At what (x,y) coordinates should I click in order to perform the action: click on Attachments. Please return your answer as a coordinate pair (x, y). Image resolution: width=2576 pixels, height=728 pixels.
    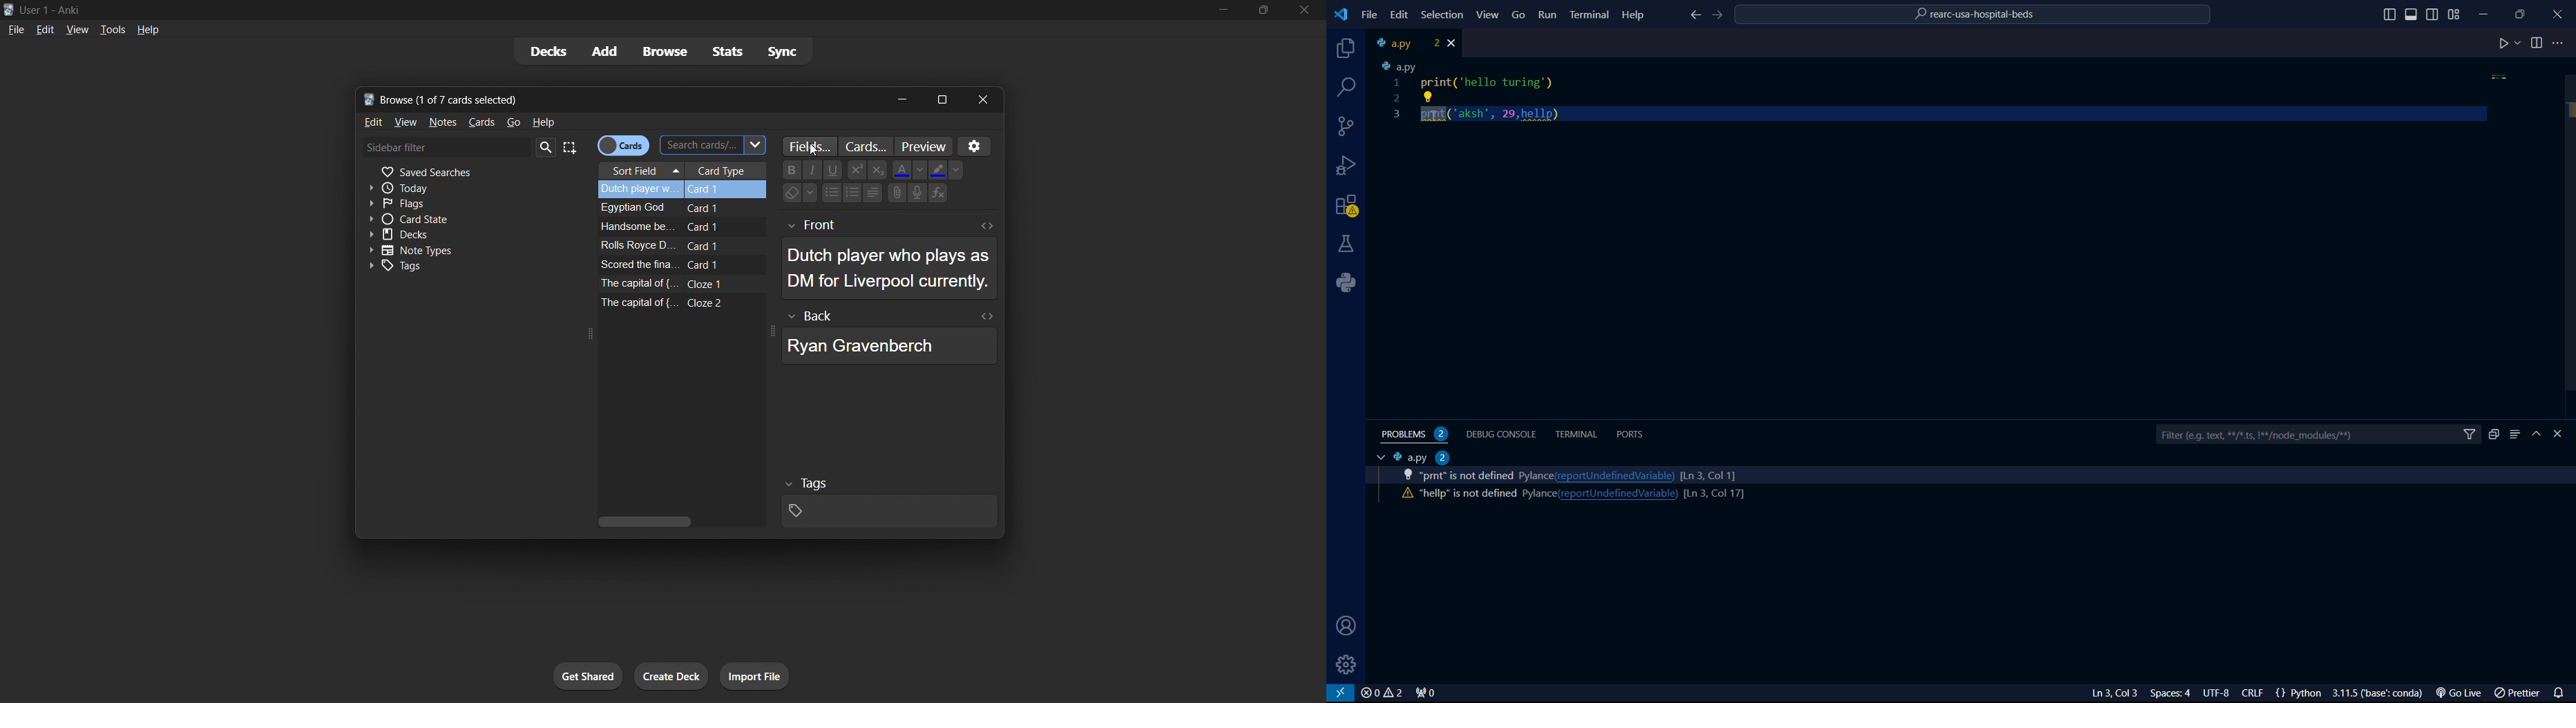
    Looking at the image, I should click on (895, 195).